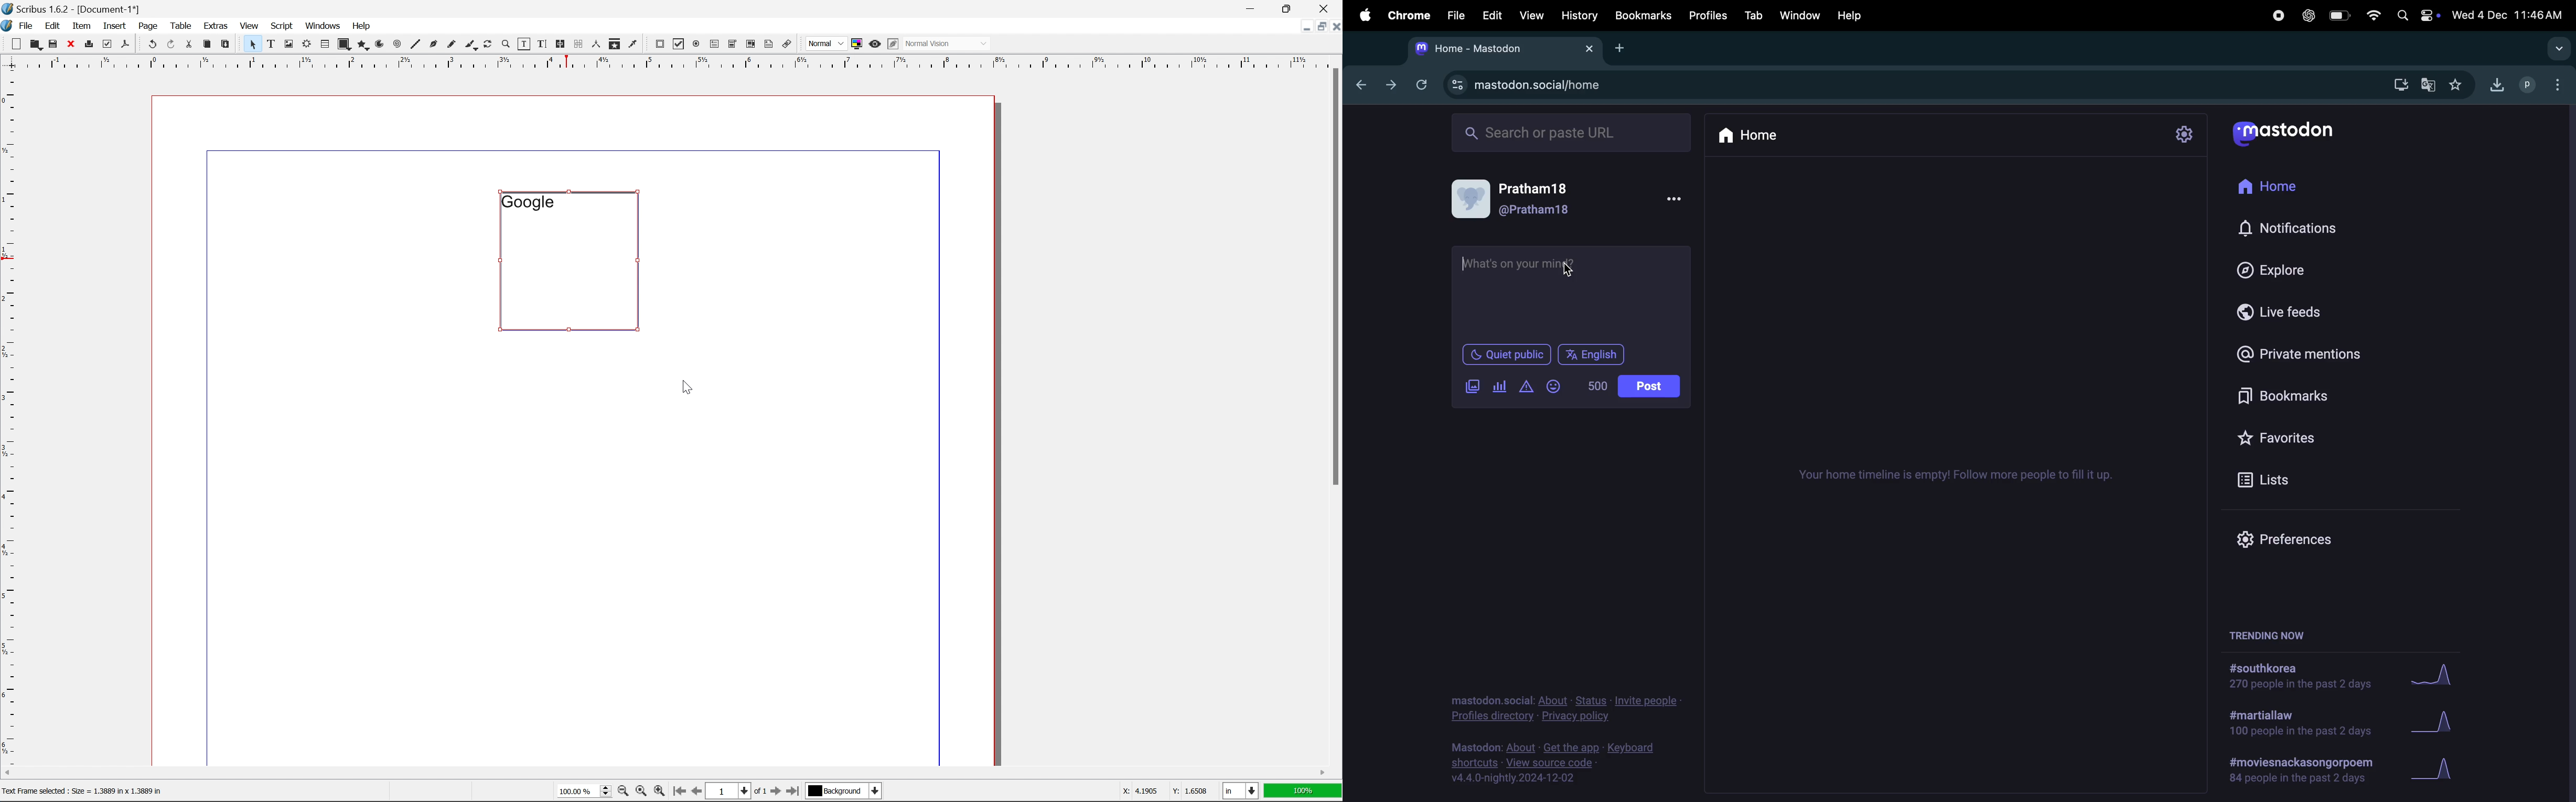 The image size is (2576, 812). Describe the element at coordinates (2186, 136) in the screenshot. I see `setting` at that location.